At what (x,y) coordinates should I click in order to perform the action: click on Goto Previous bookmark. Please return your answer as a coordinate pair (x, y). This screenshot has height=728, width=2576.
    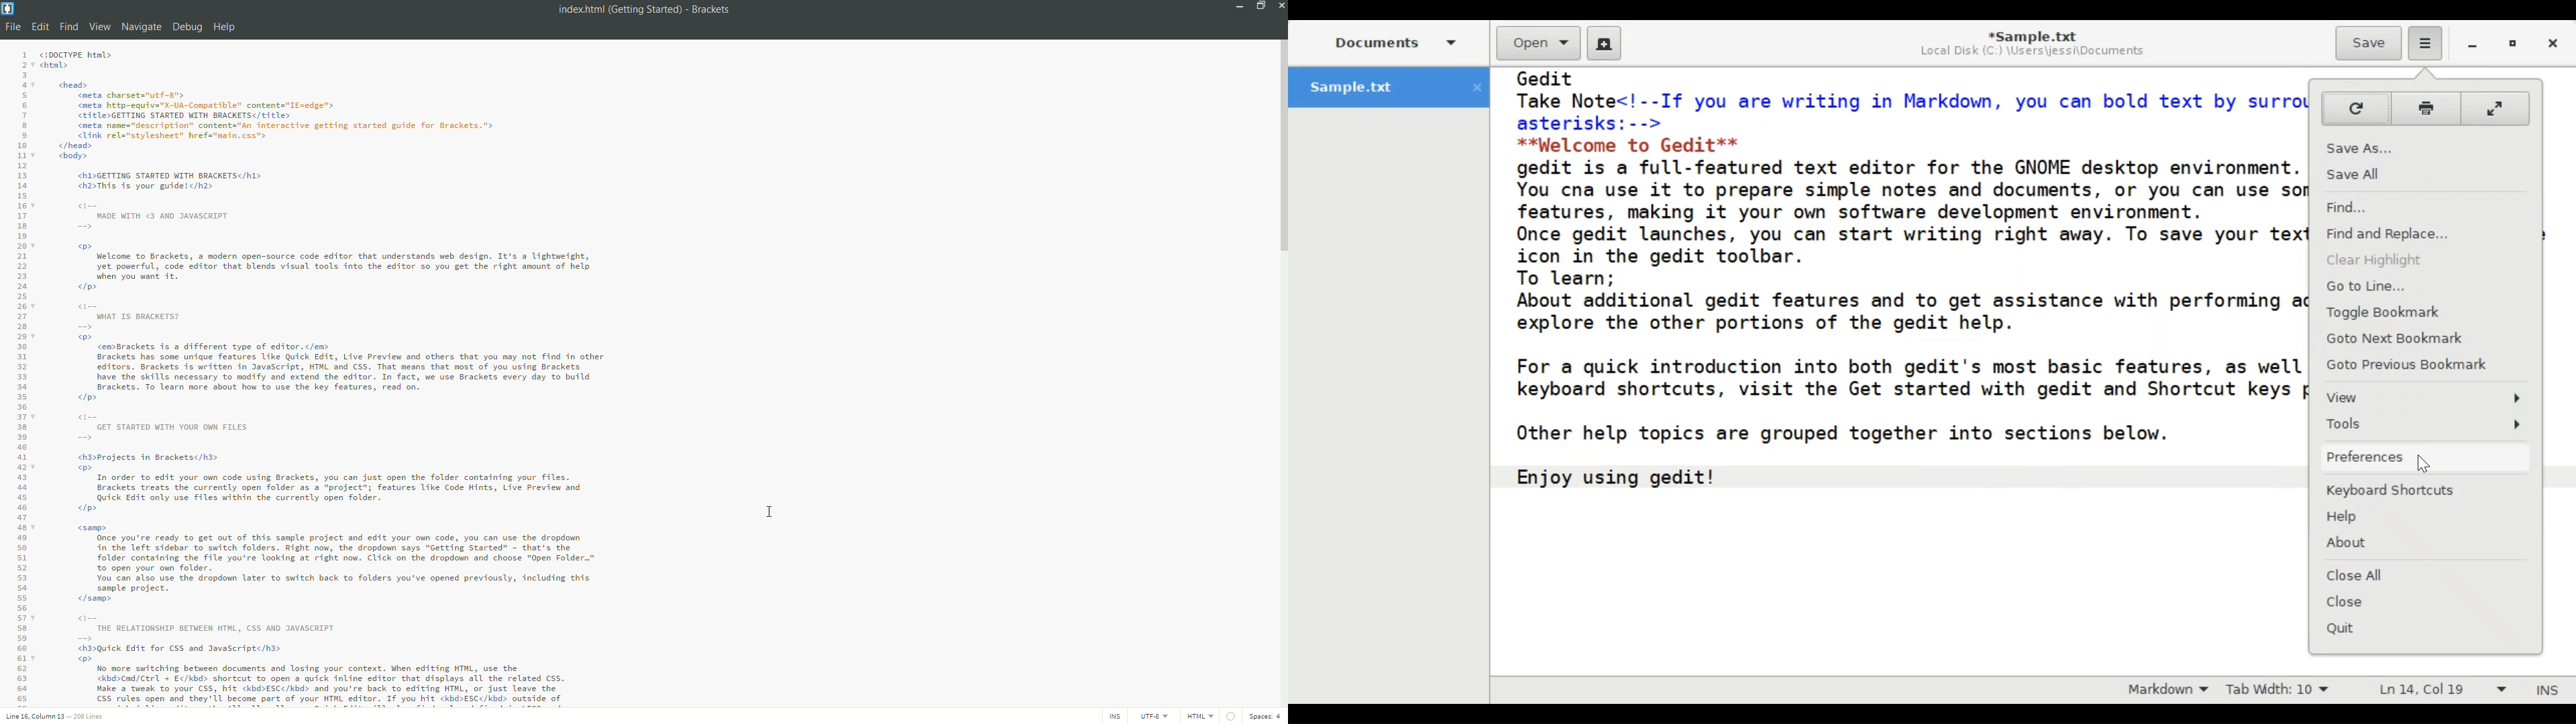
    Looking at the image, I should click on (2426, 364).